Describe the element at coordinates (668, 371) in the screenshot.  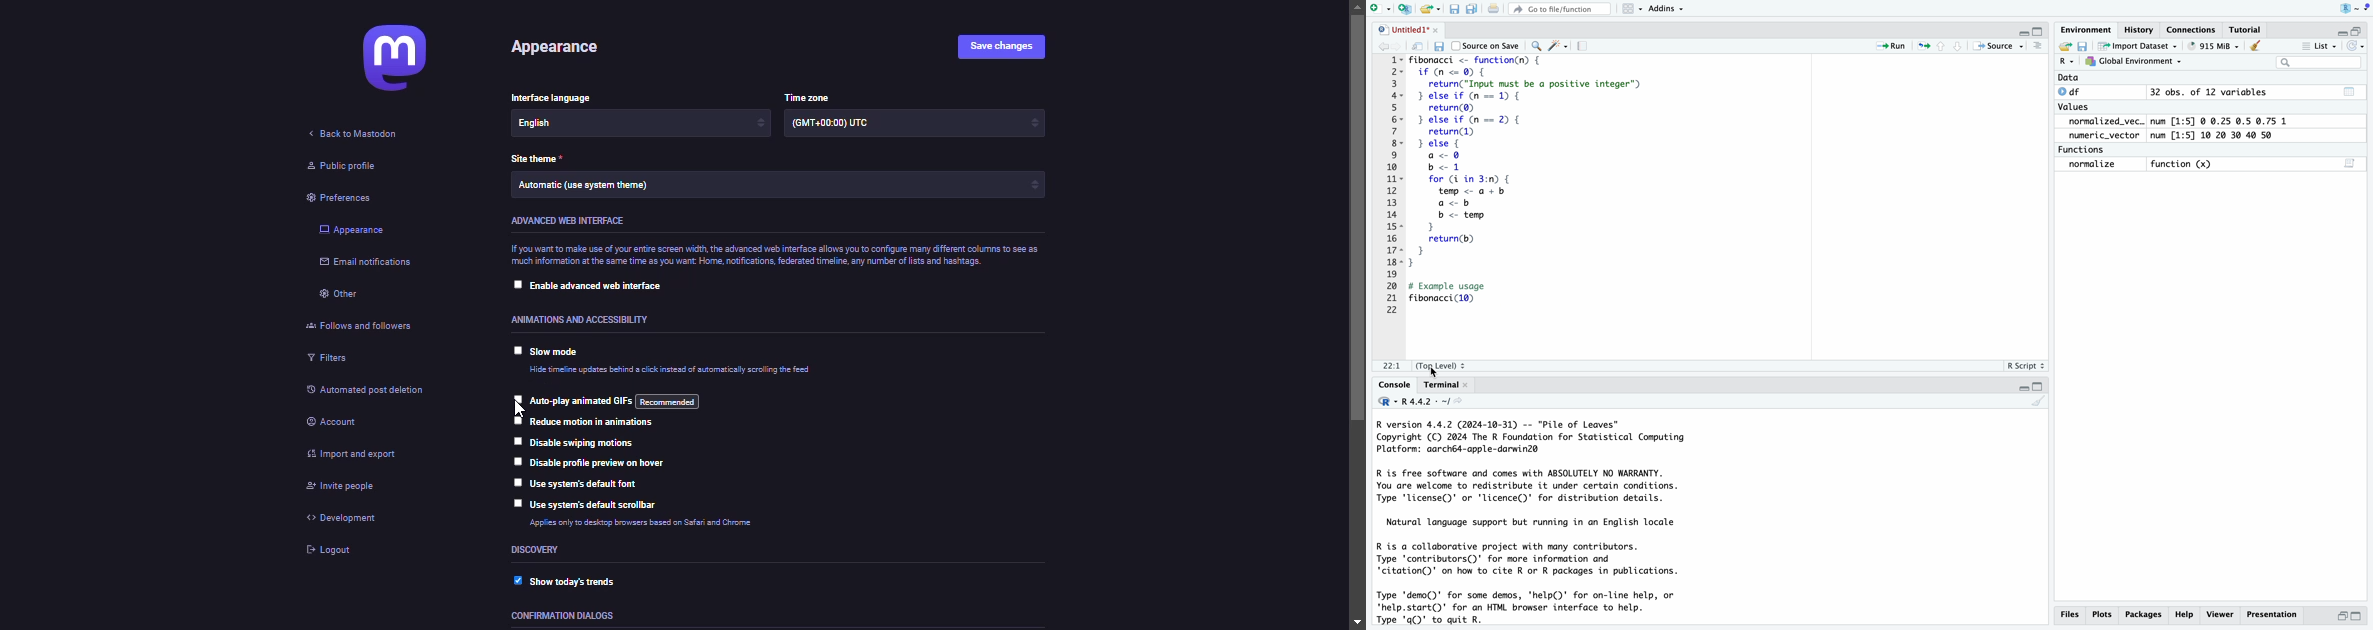
I see `info` at that location.